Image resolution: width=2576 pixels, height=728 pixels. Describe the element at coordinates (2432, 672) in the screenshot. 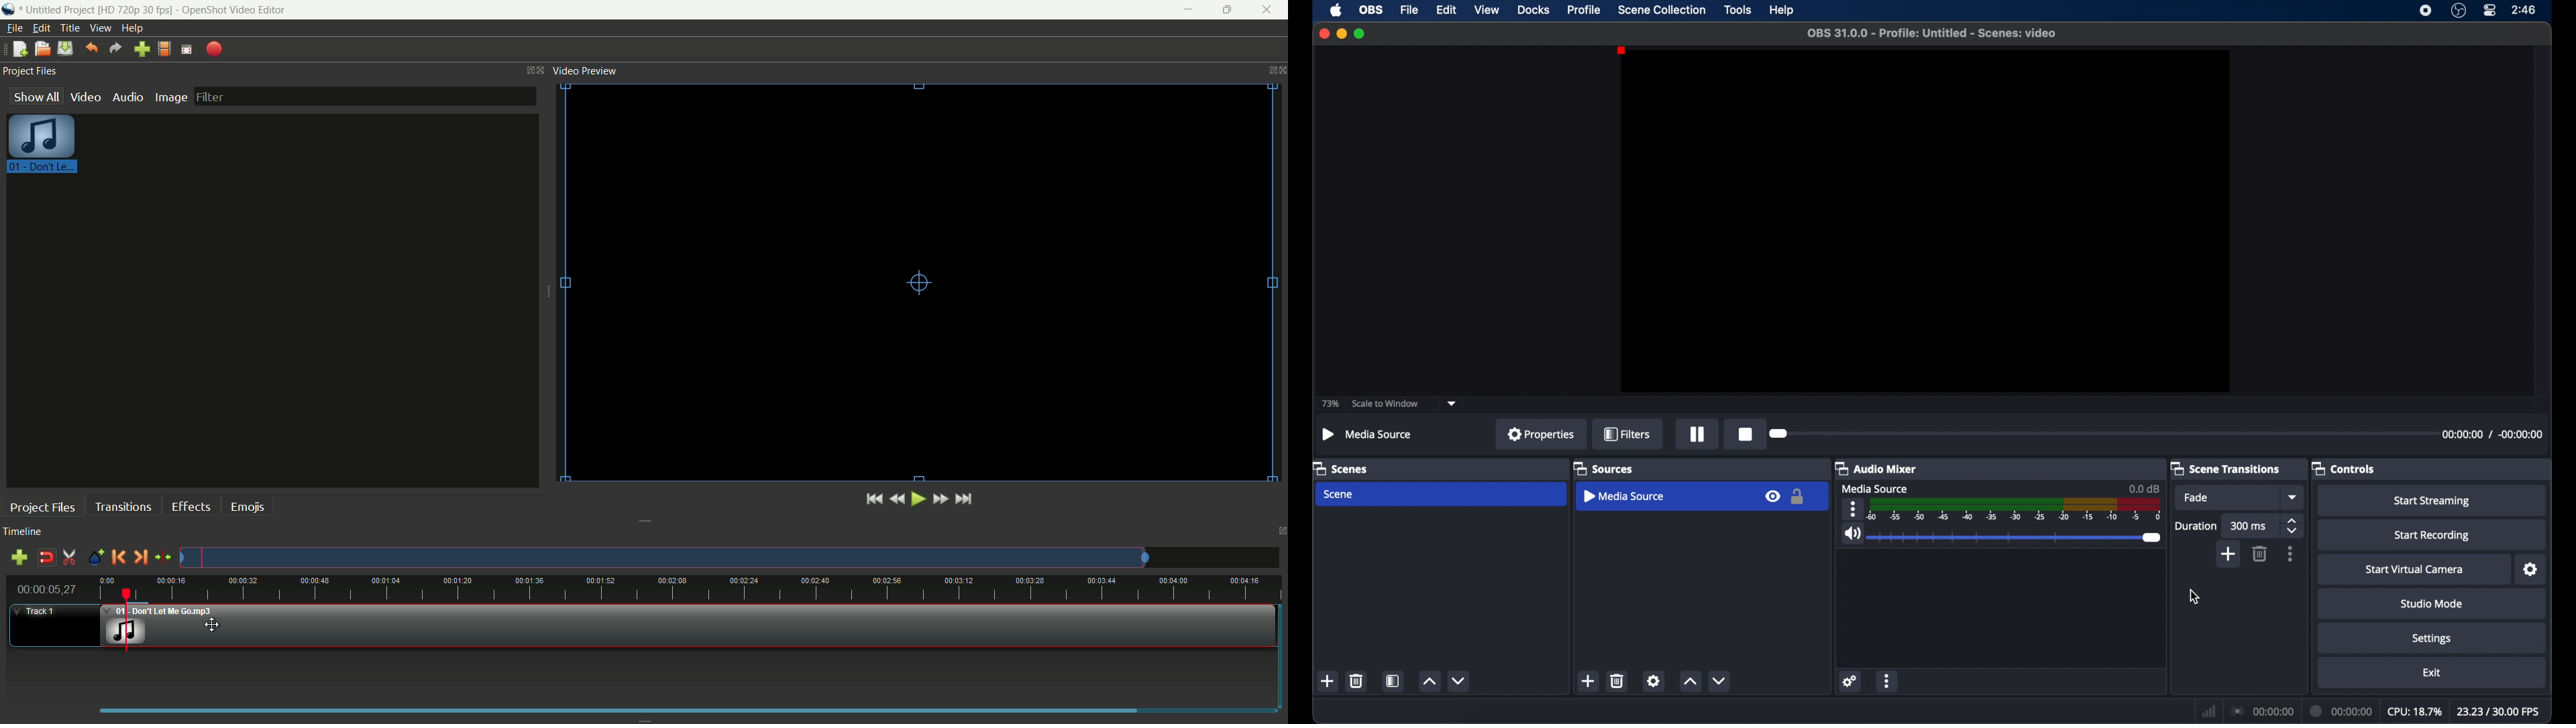

I see `exit` at that location.